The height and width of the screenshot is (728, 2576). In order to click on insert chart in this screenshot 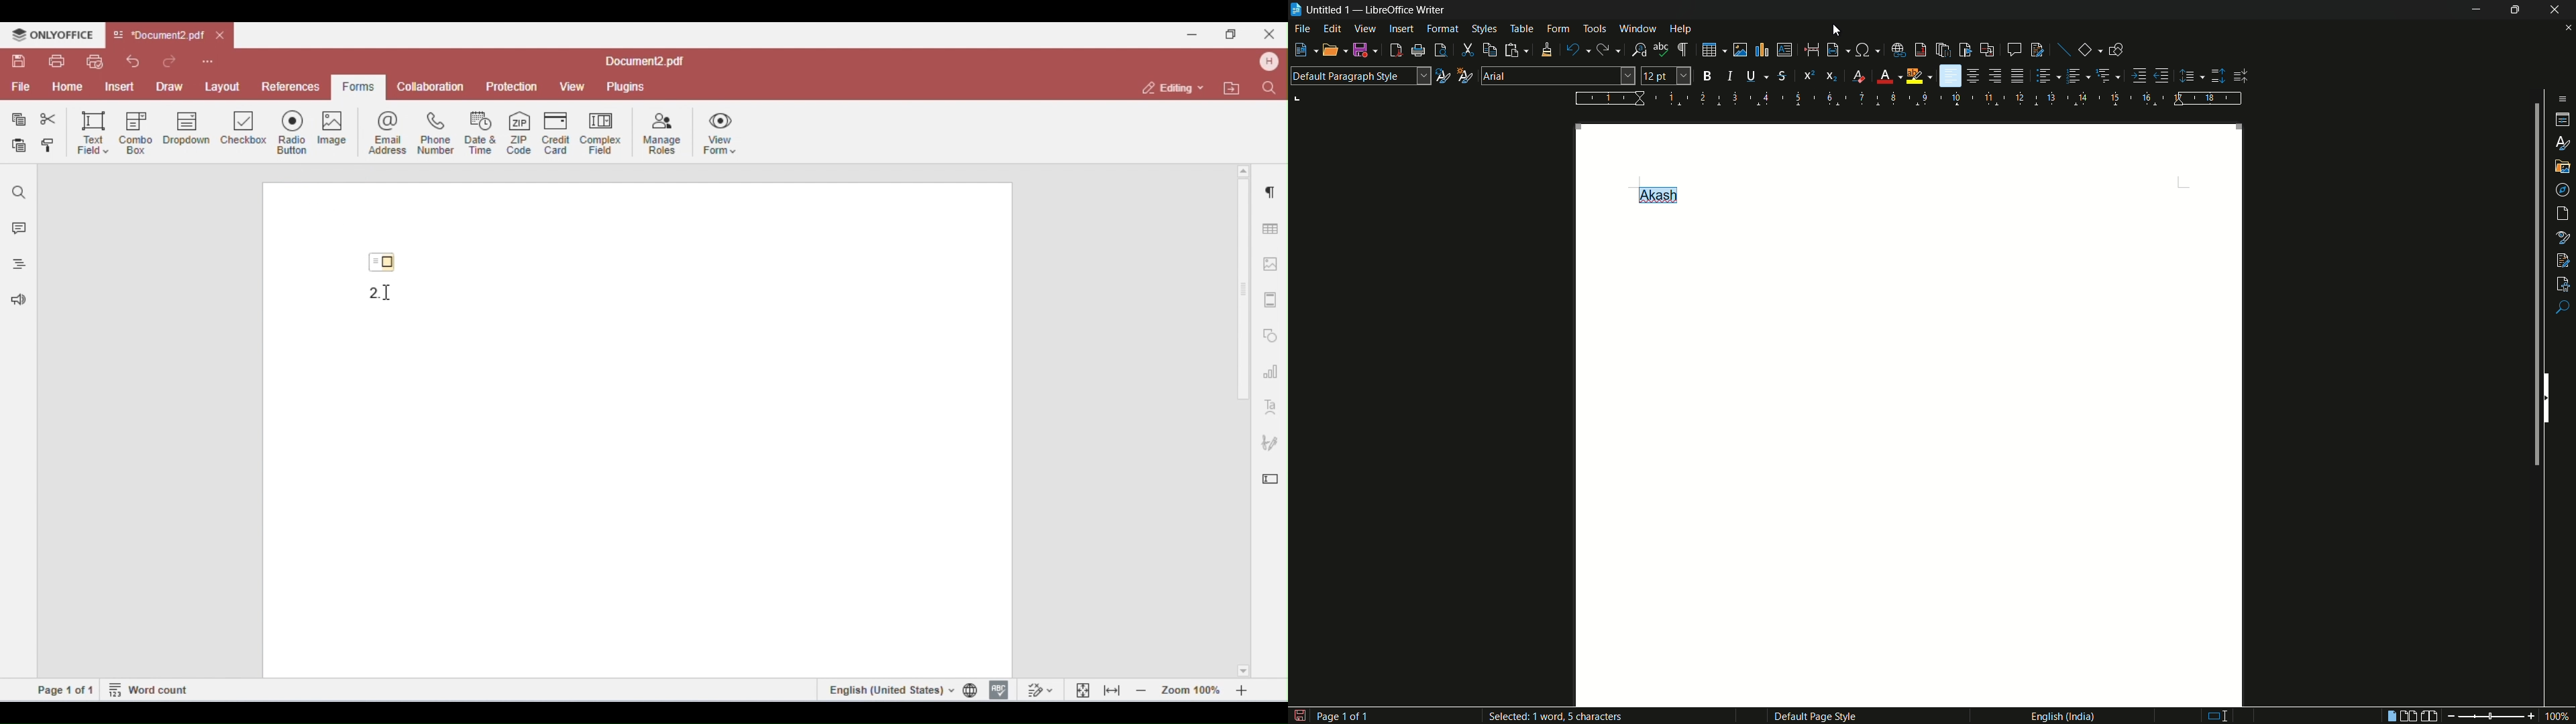, I will do `click(1761, 49)`.